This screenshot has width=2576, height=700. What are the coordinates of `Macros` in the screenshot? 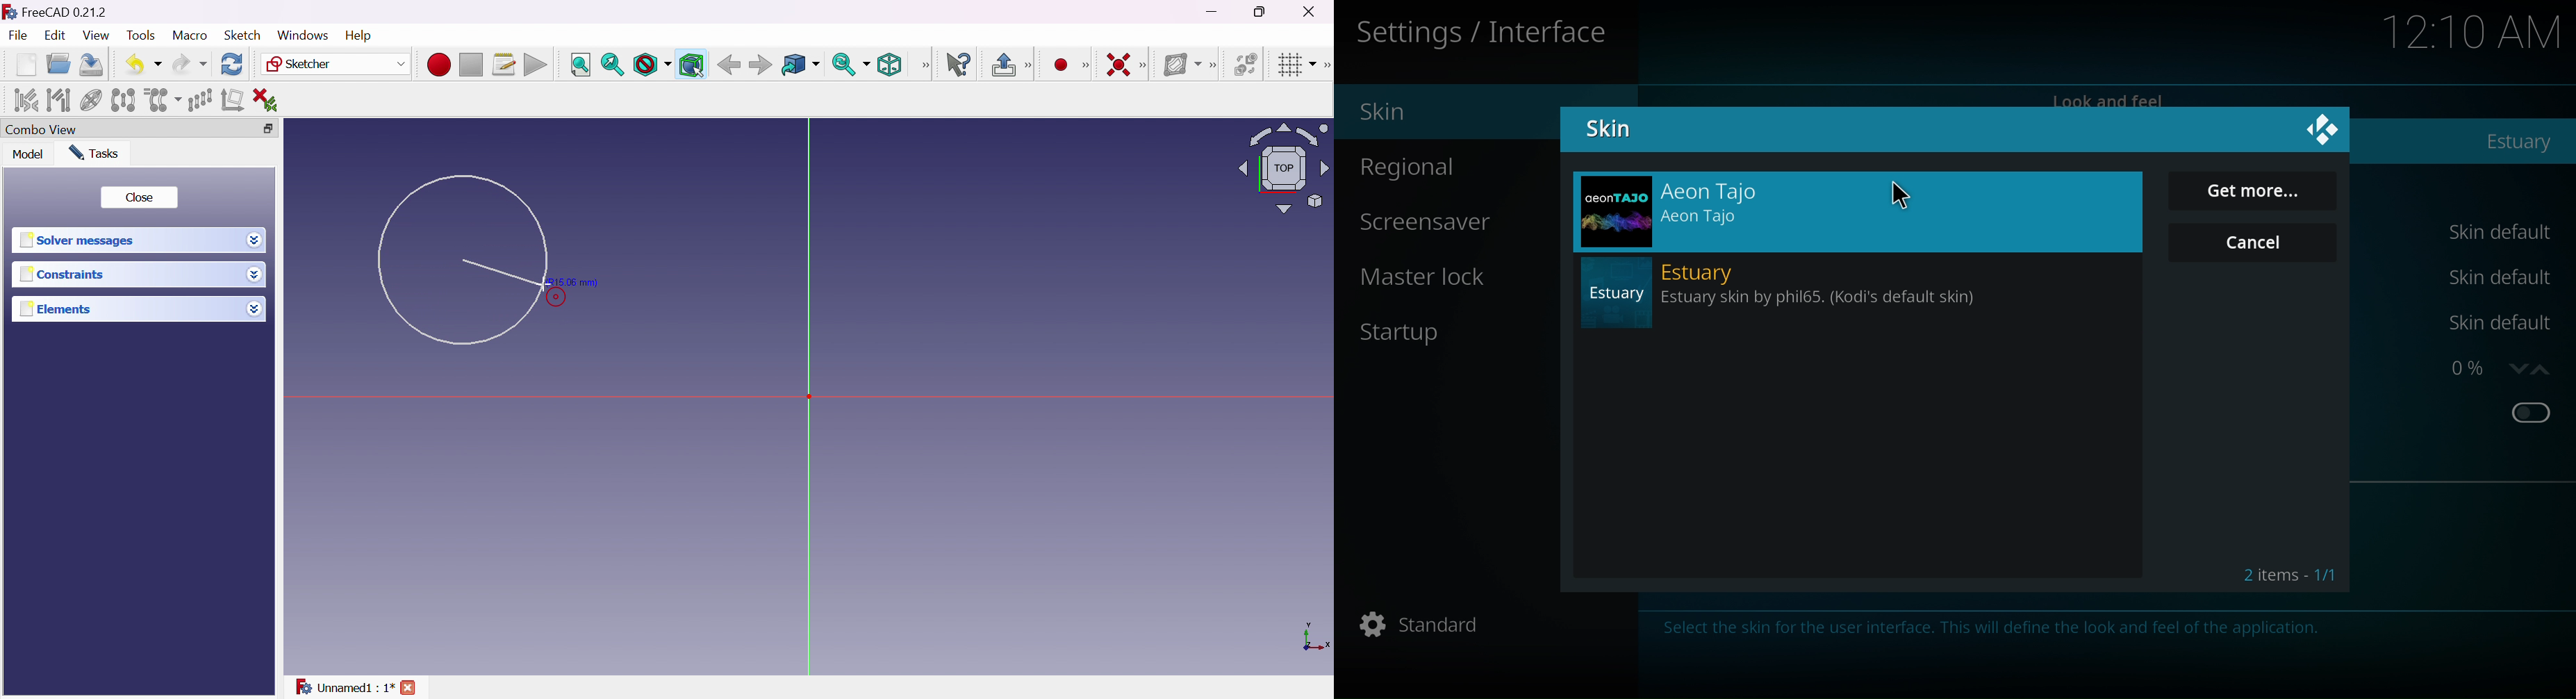 It's located at (504, 65).